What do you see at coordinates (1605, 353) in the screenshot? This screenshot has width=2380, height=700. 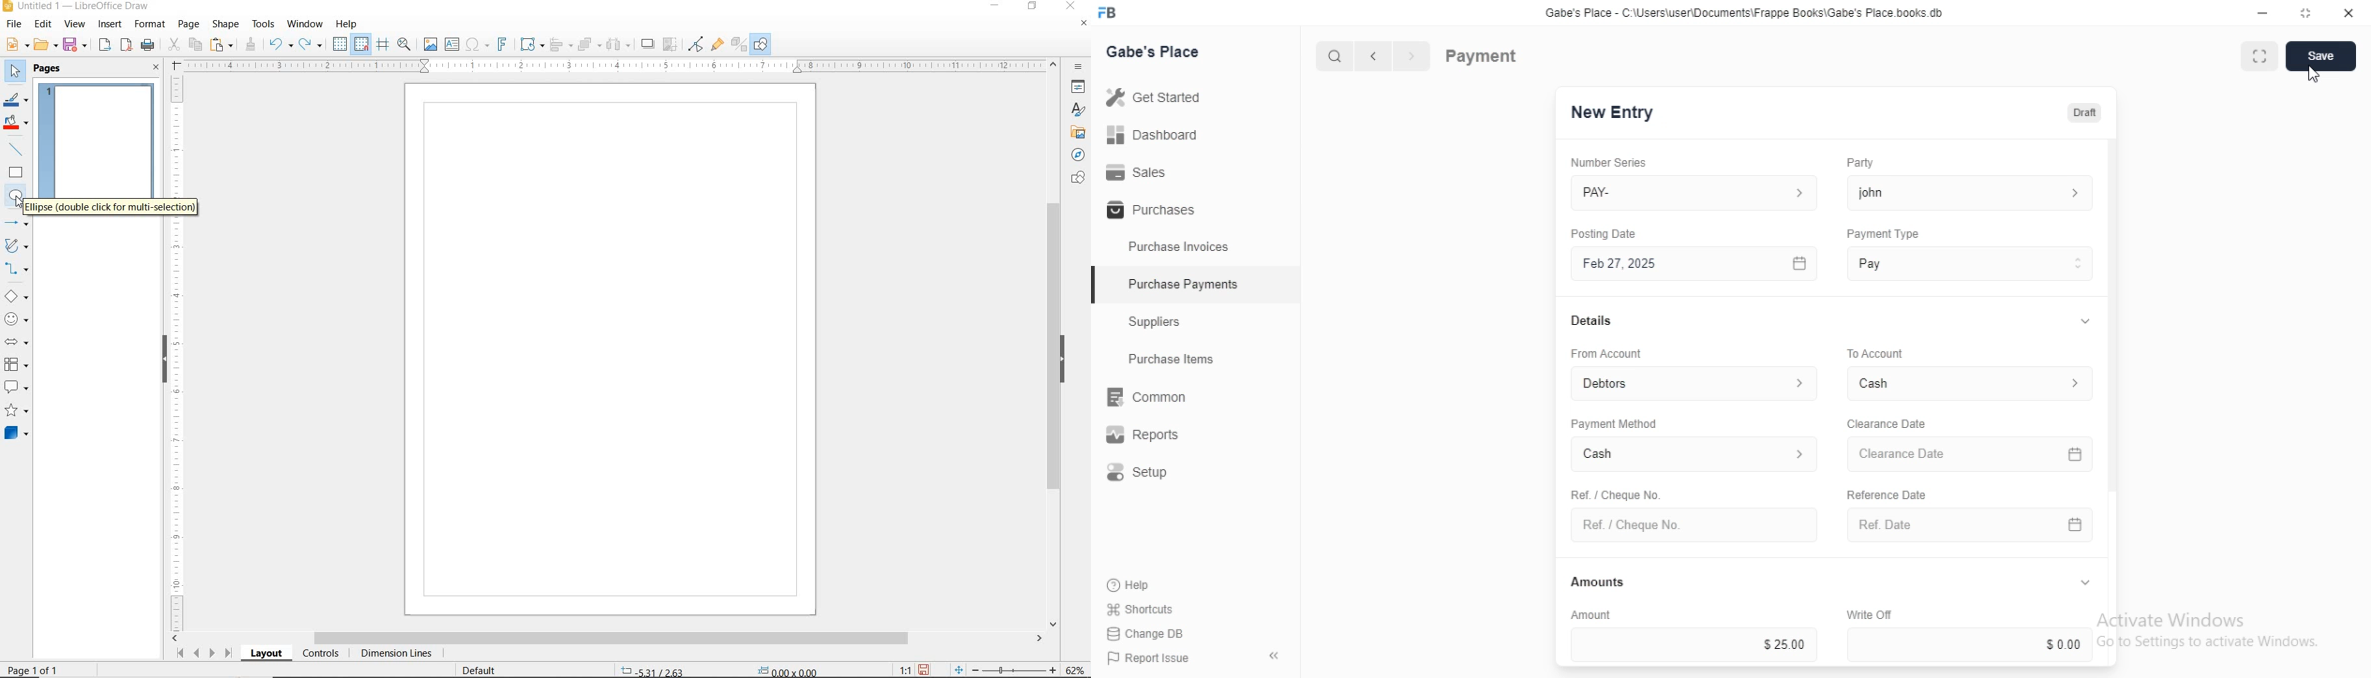 I see `‘From Account` at bounding box center [1605, 353].